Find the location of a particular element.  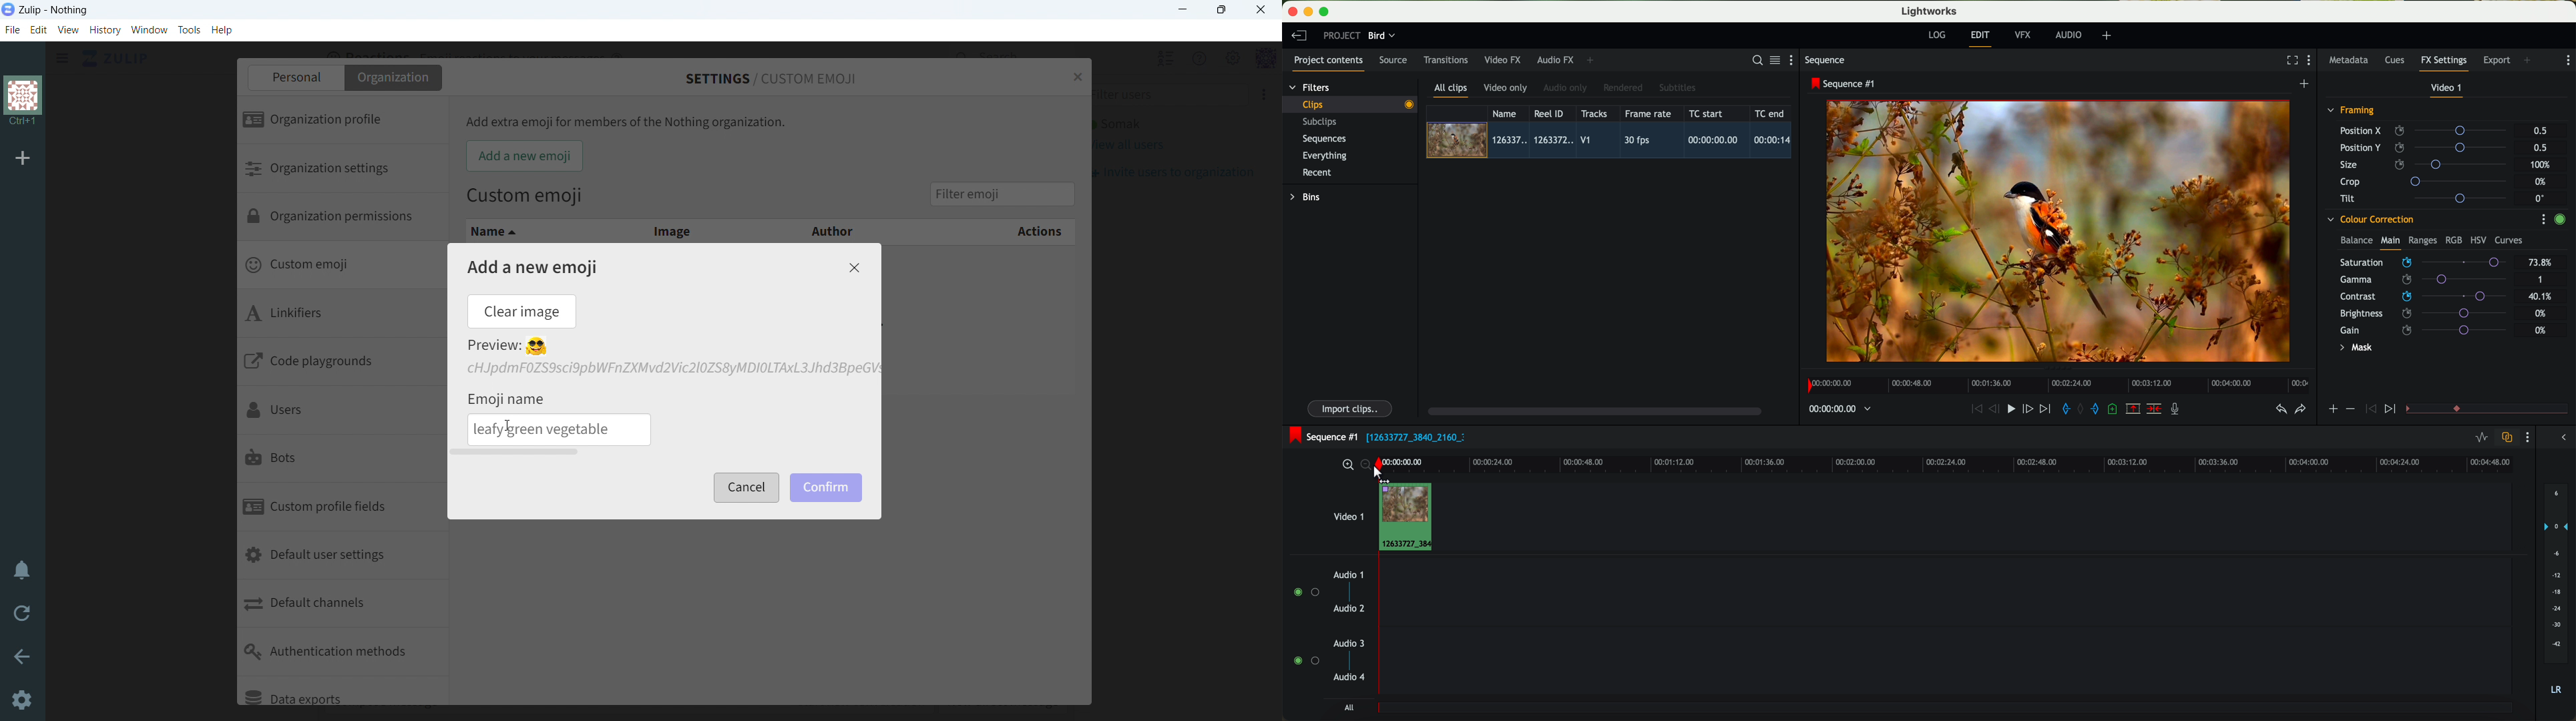

0% is located at coordinates (2541, 330).